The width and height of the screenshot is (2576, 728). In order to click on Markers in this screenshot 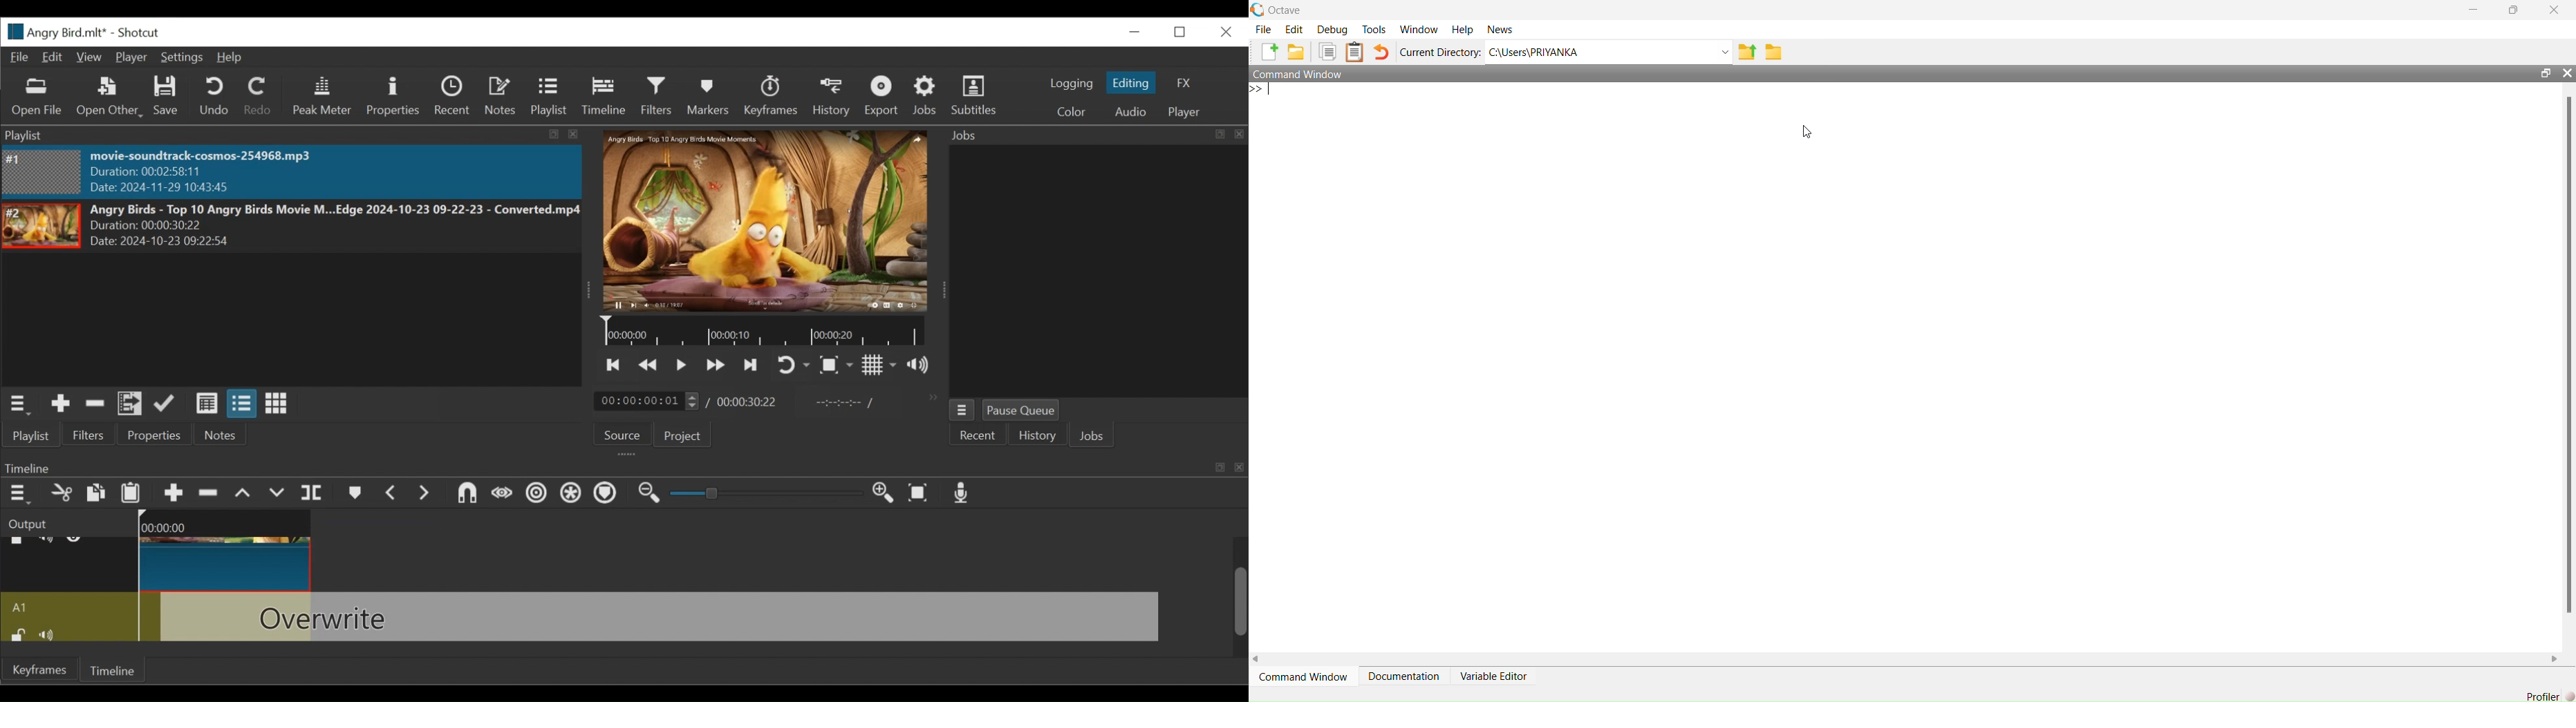, I will do `click(353, 494)`.